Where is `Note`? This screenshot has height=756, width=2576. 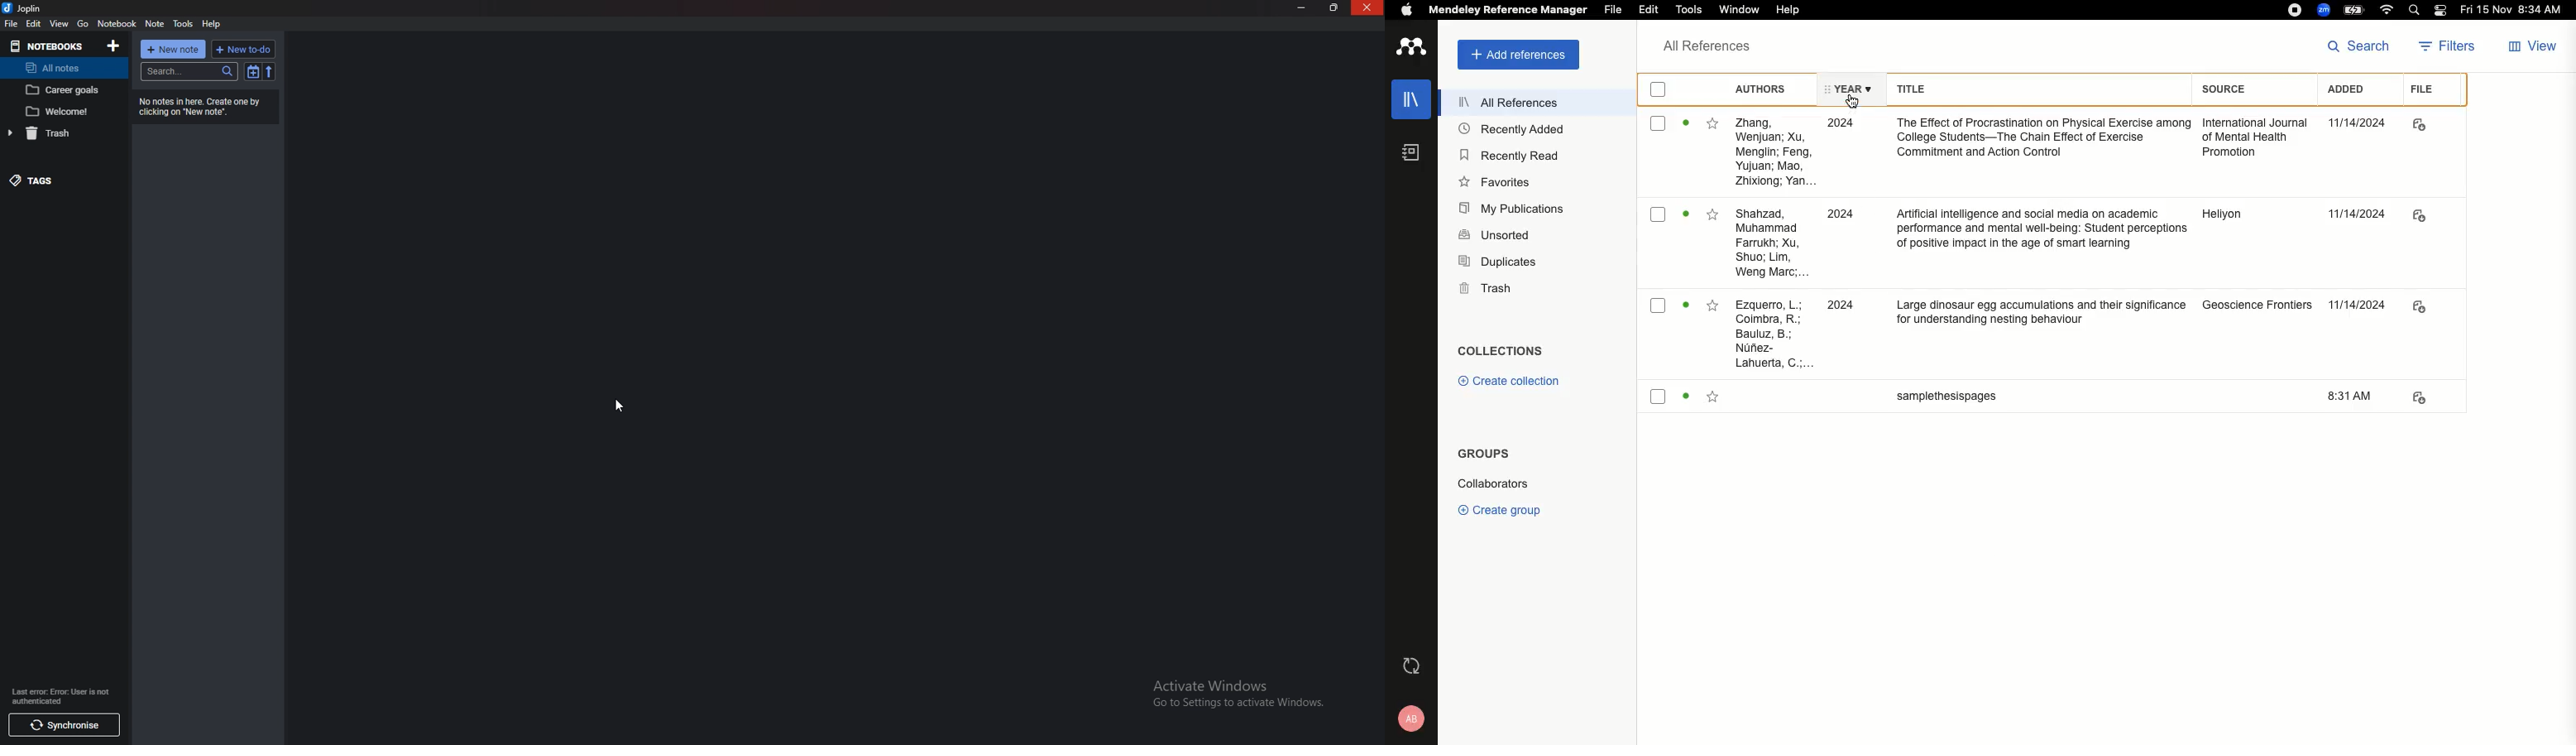 Note is located at coordinates (61, 90).